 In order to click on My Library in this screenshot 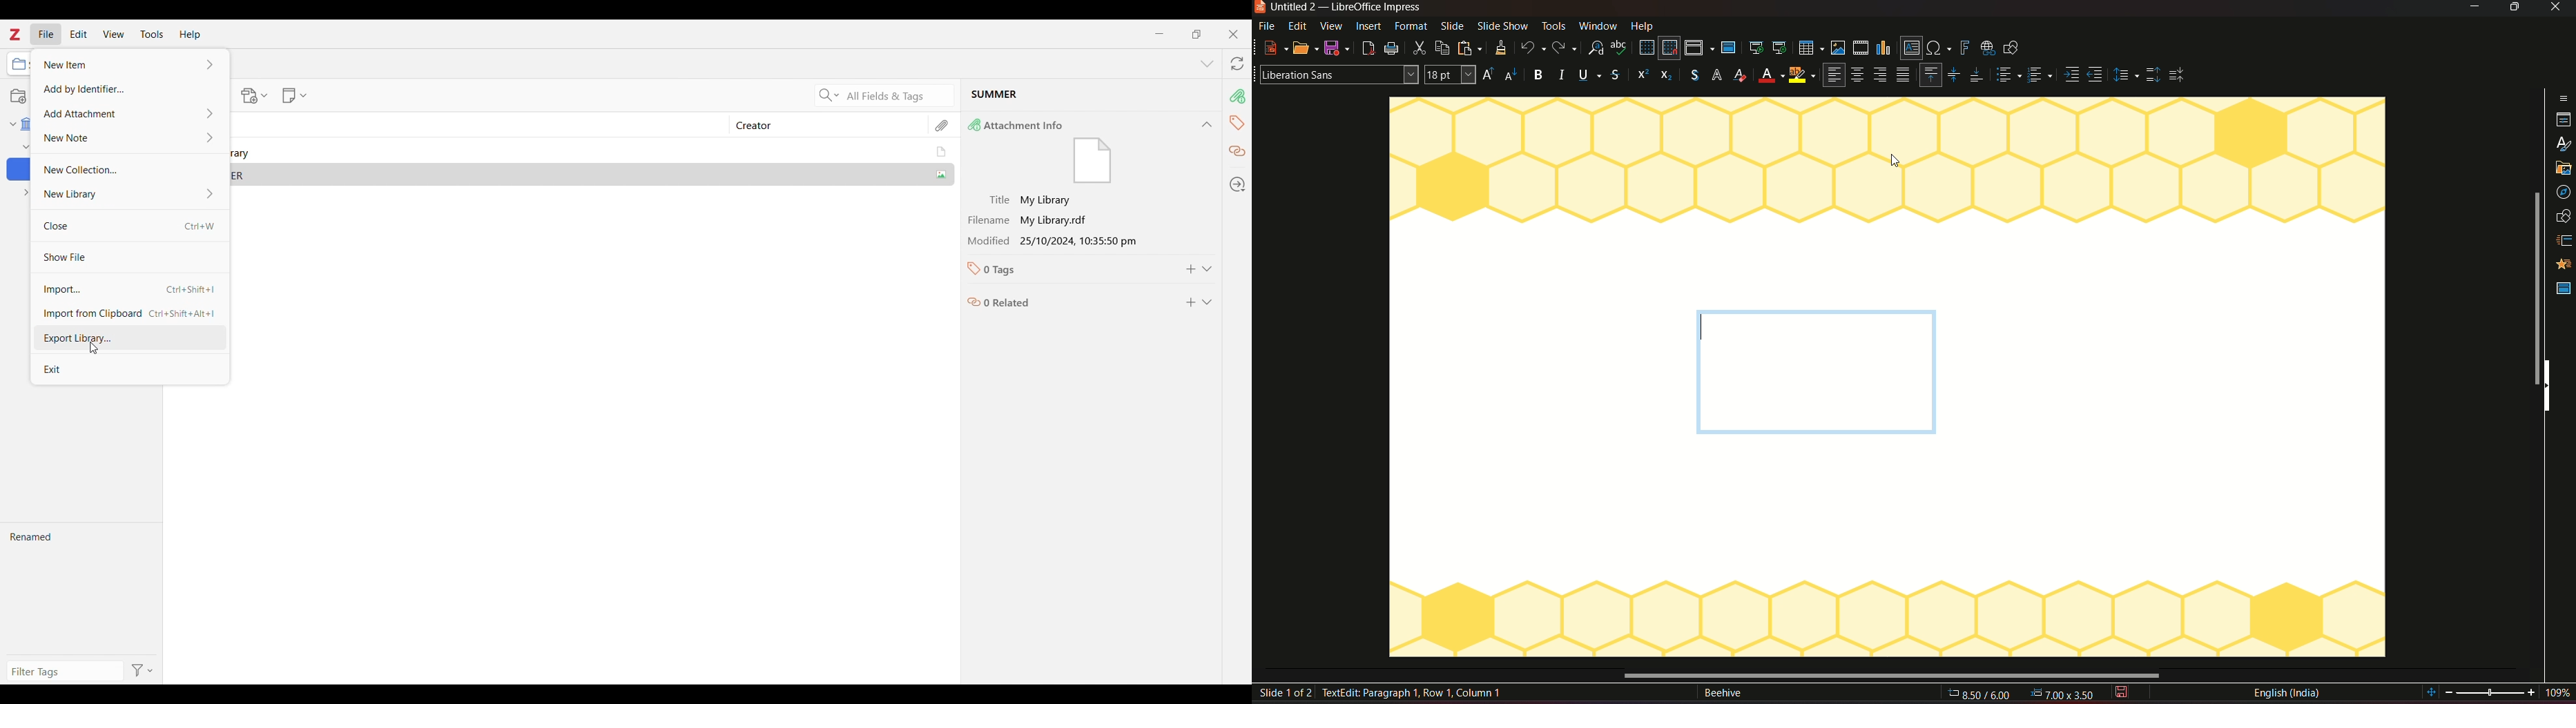, I will do `click(590, 152)`.